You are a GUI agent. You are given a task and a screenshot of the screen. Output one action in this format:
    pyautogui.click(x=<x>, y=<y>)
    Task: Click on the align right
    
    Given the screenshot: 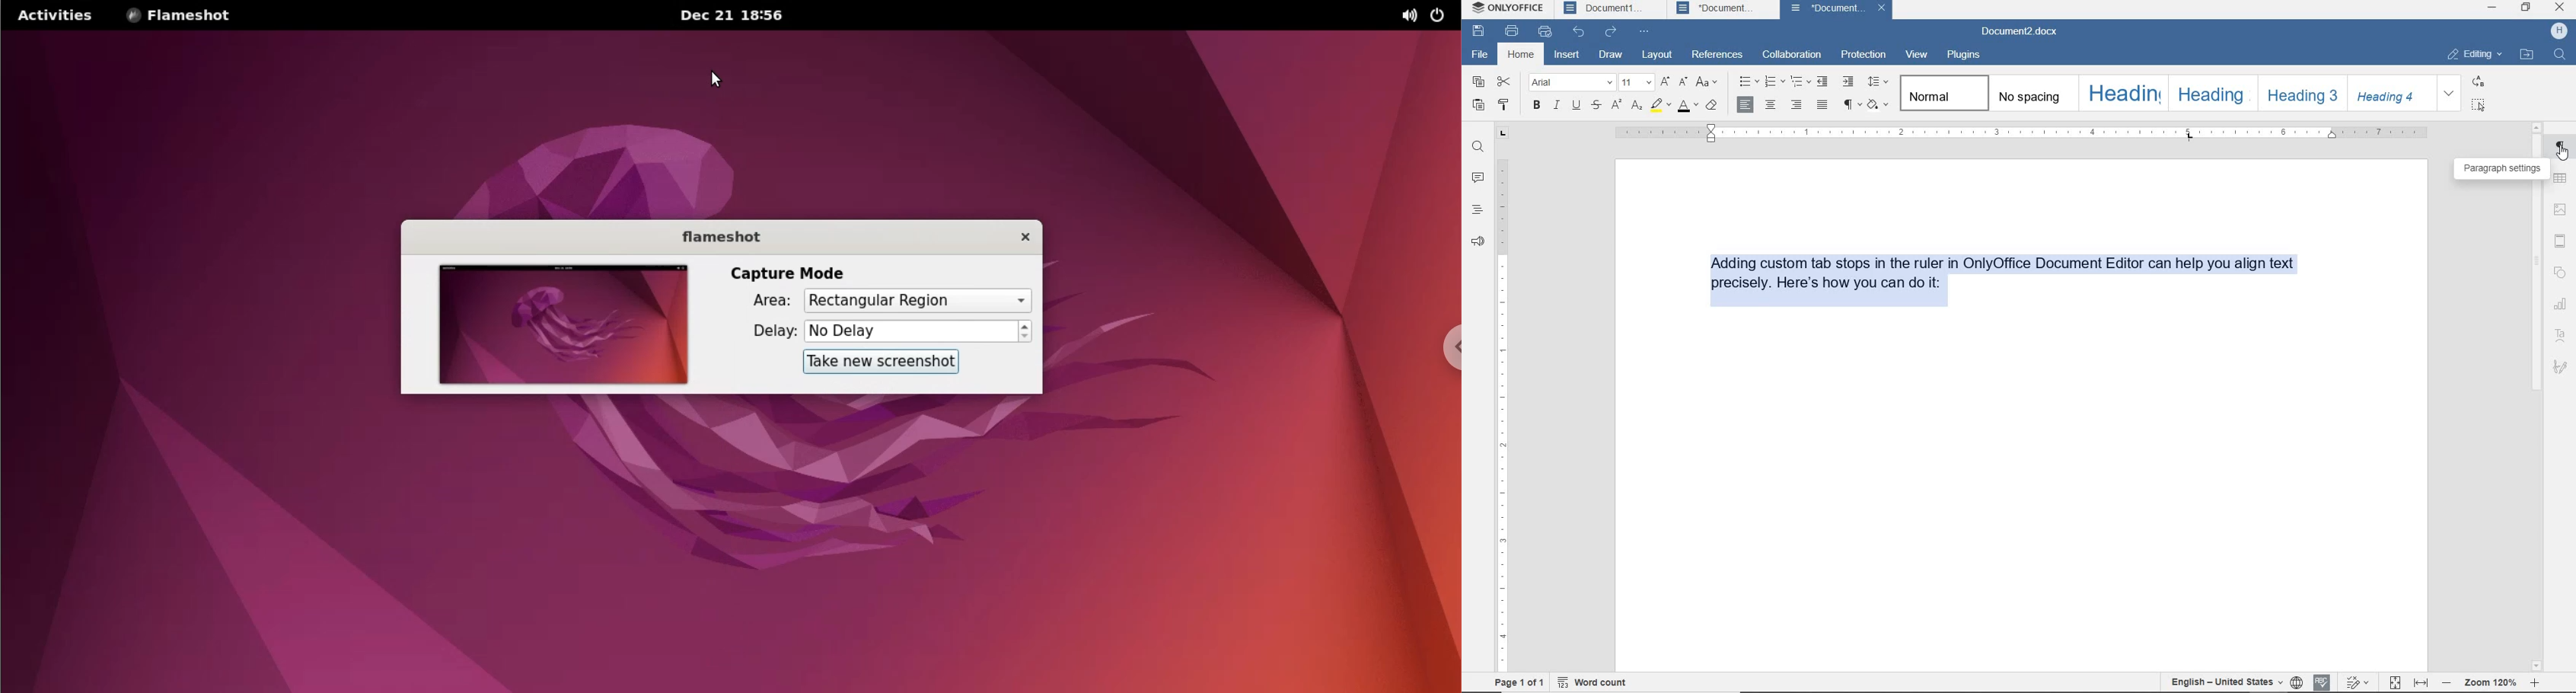 What is the action you would take?
    pyautogui.click(x=1748, y=104)
    